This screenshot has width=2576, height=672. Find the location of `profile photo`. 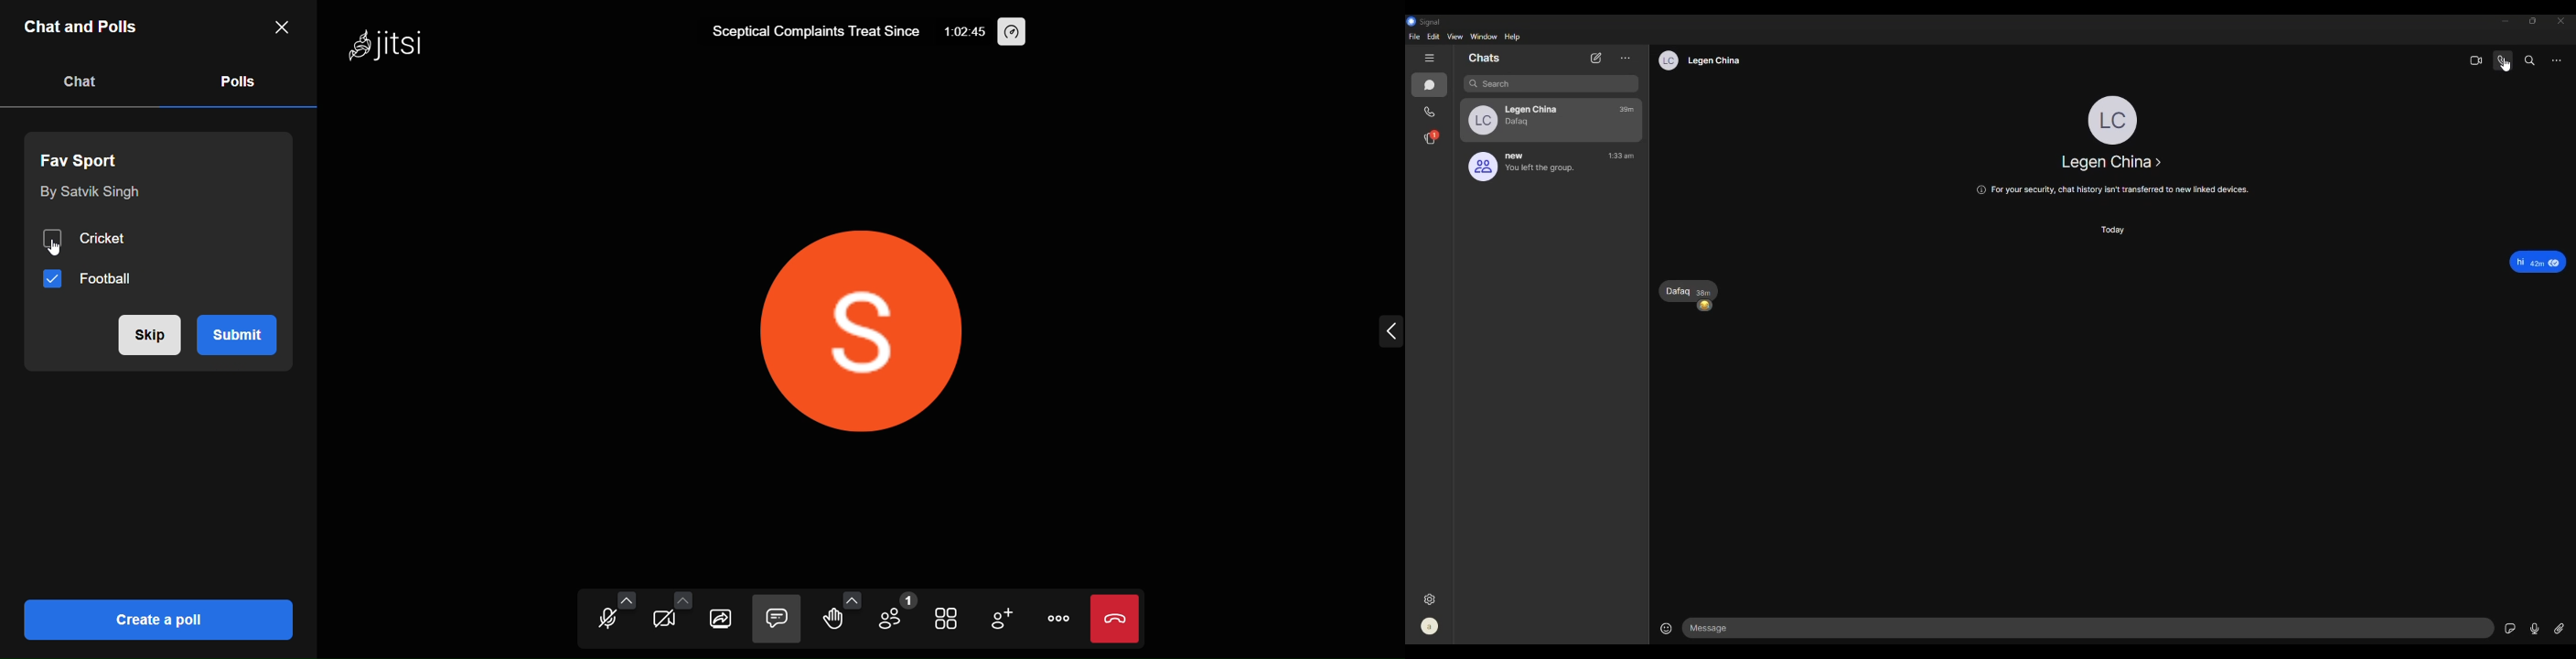

profile photo is located at coordinates (2113, 113).